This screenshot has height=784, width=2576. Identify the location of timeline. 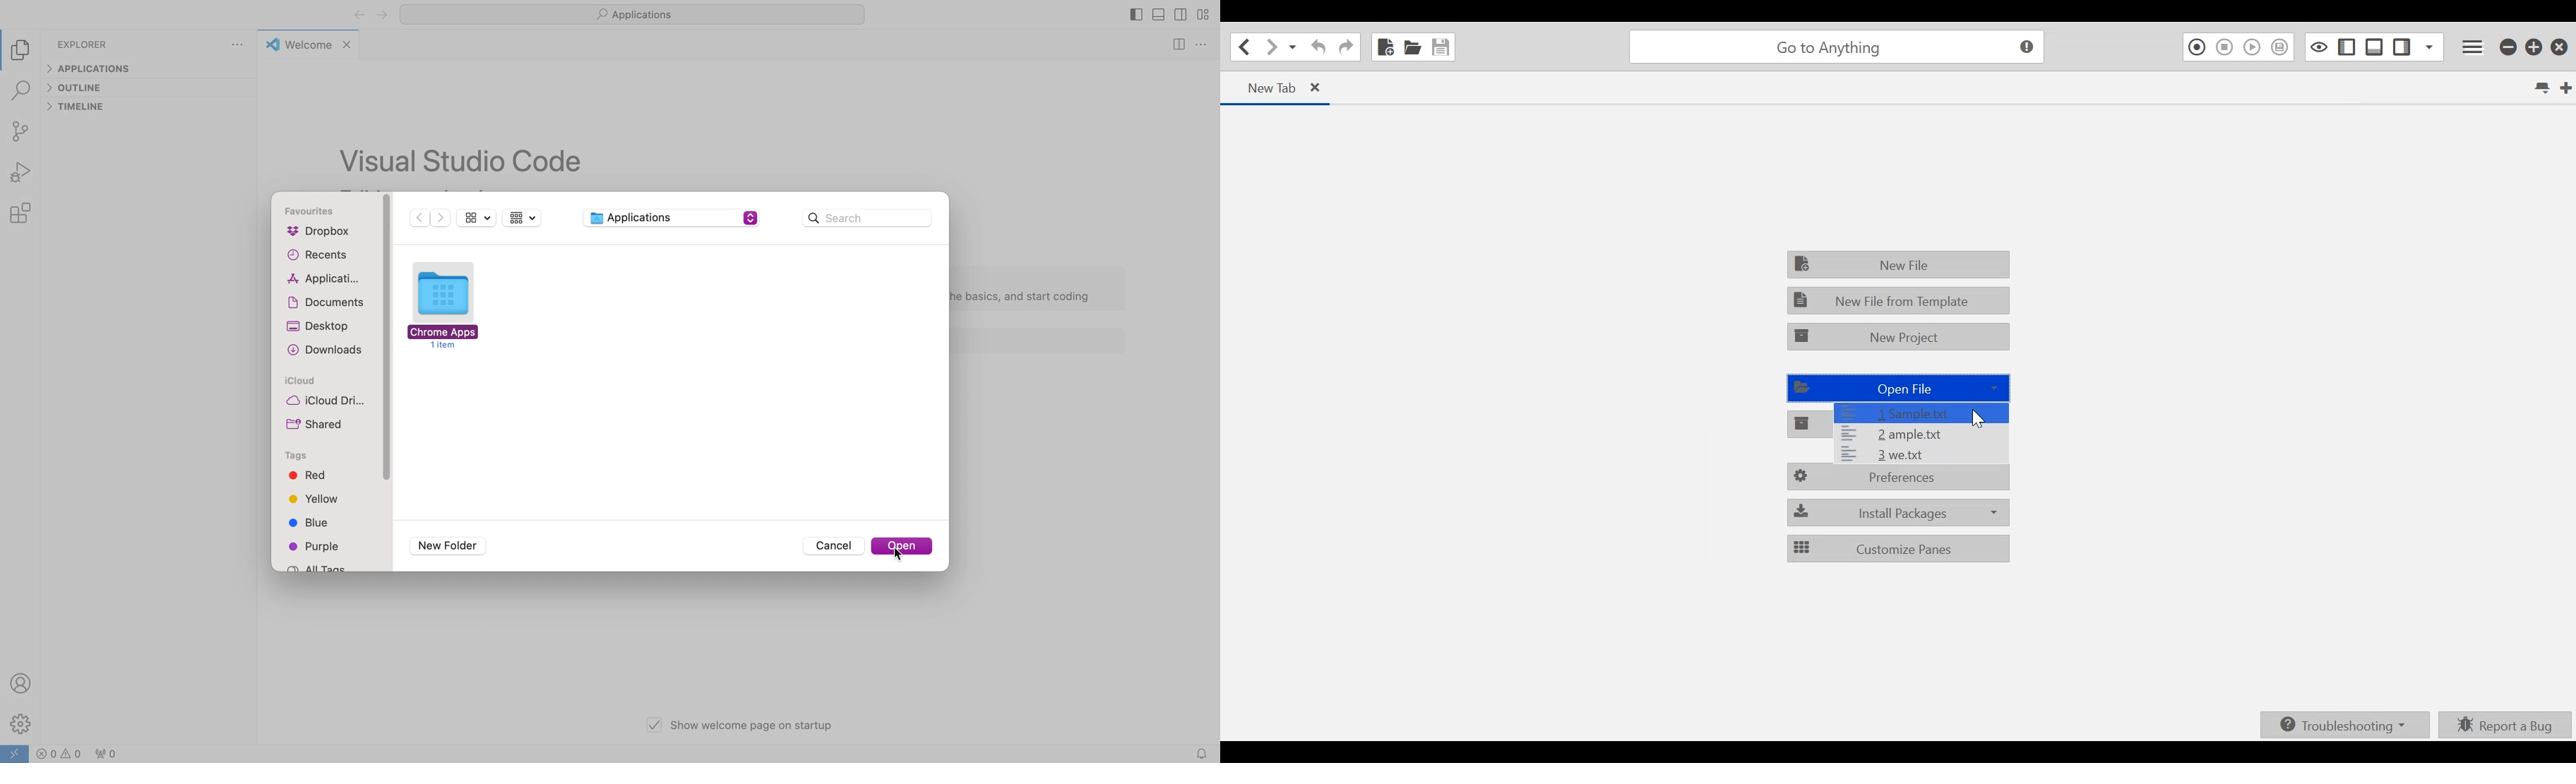
(79, 109).